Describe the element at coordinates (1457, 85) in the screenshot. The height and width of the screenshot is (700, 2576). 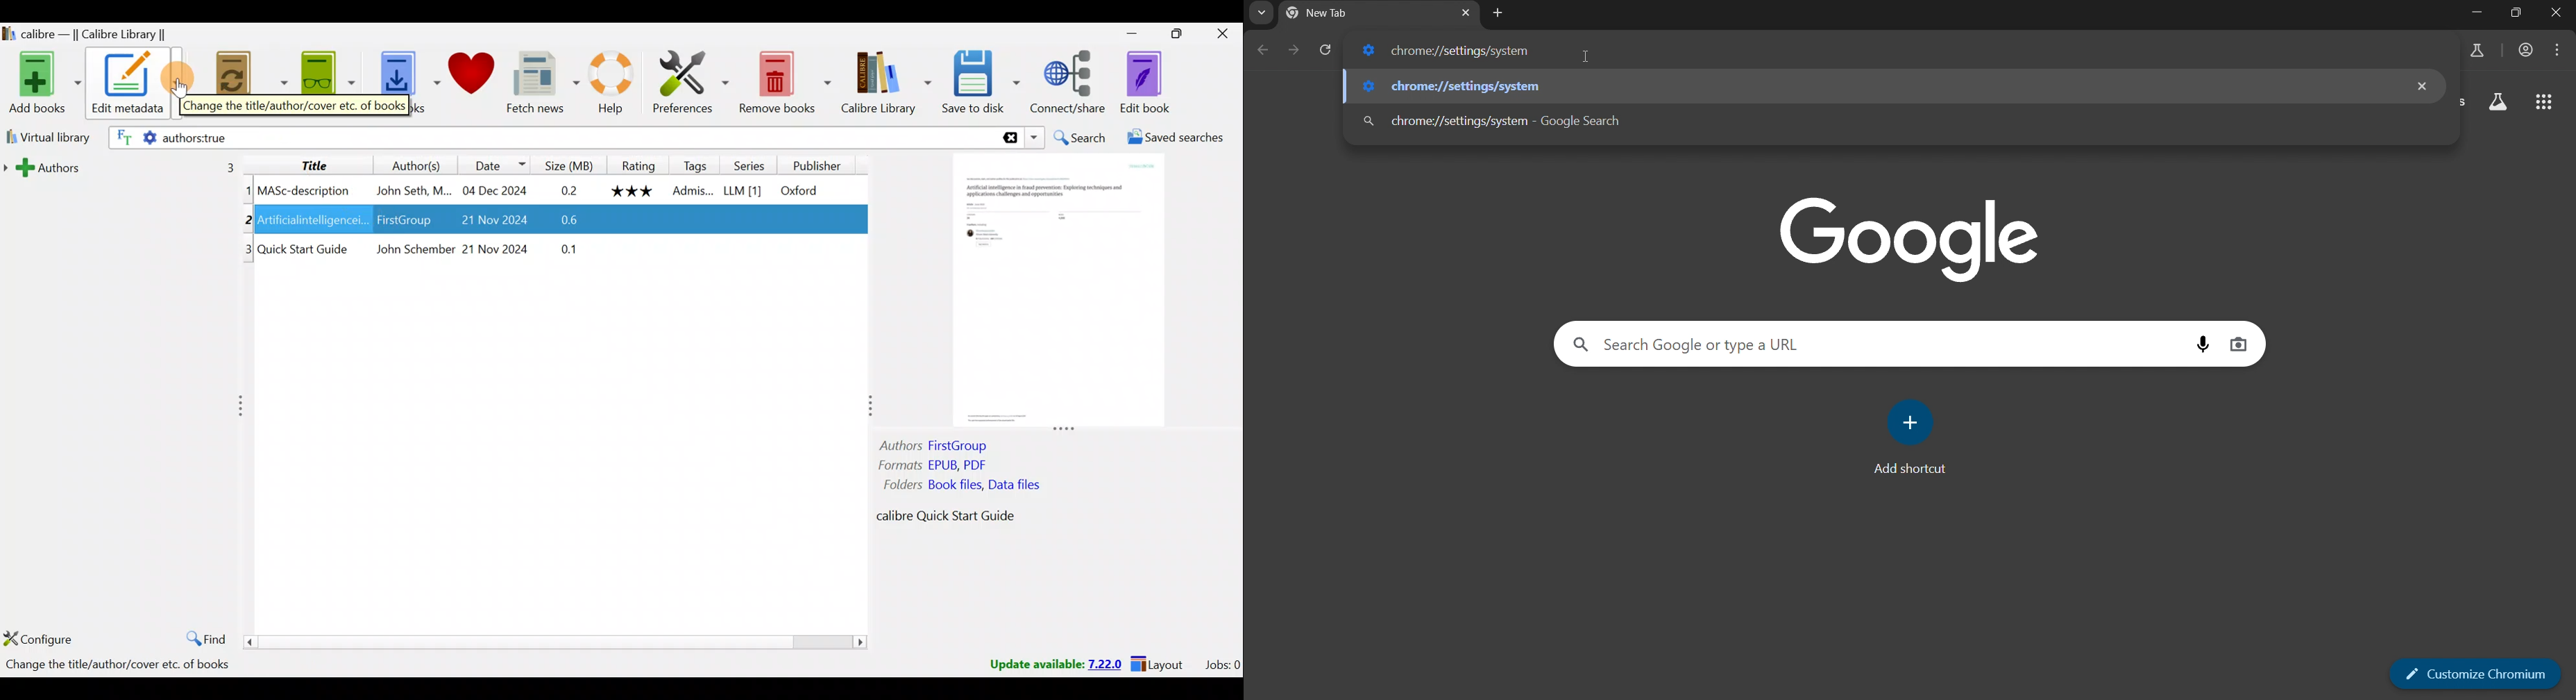
I see `chrome://settings/system` at that location.